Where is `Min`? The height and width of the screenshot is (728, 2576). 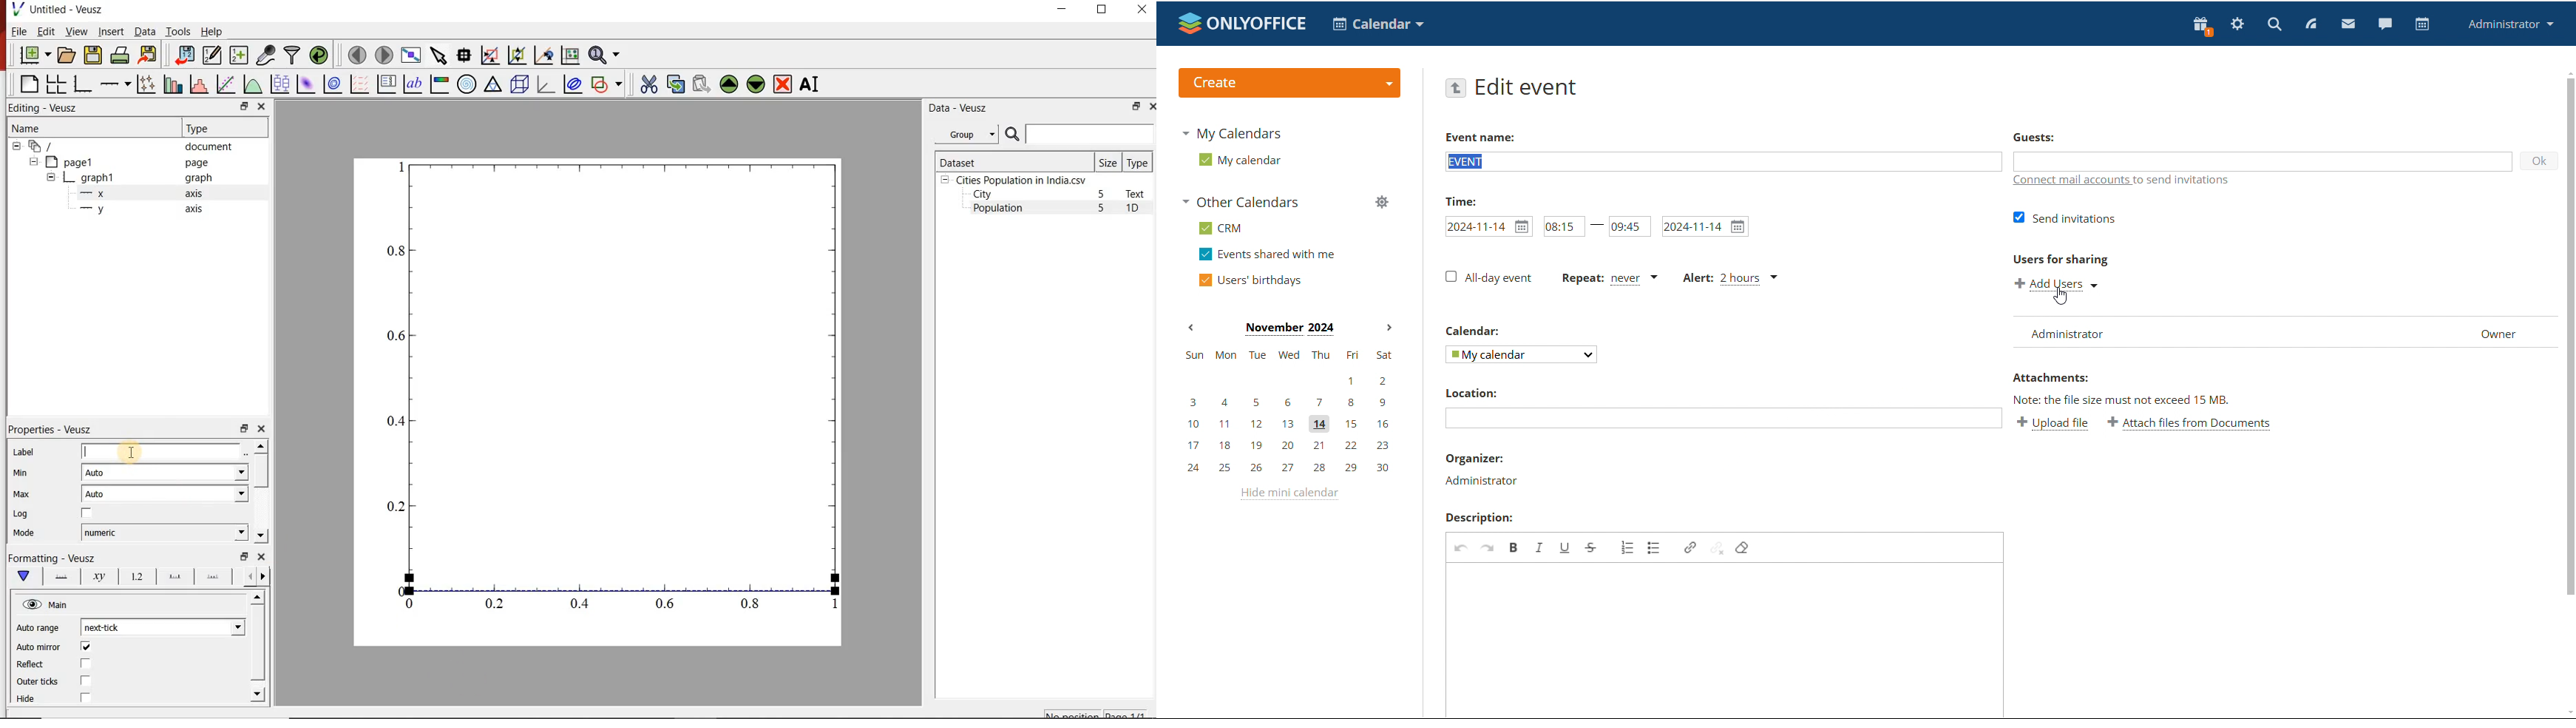 Min is located at coordinates (21, 473).